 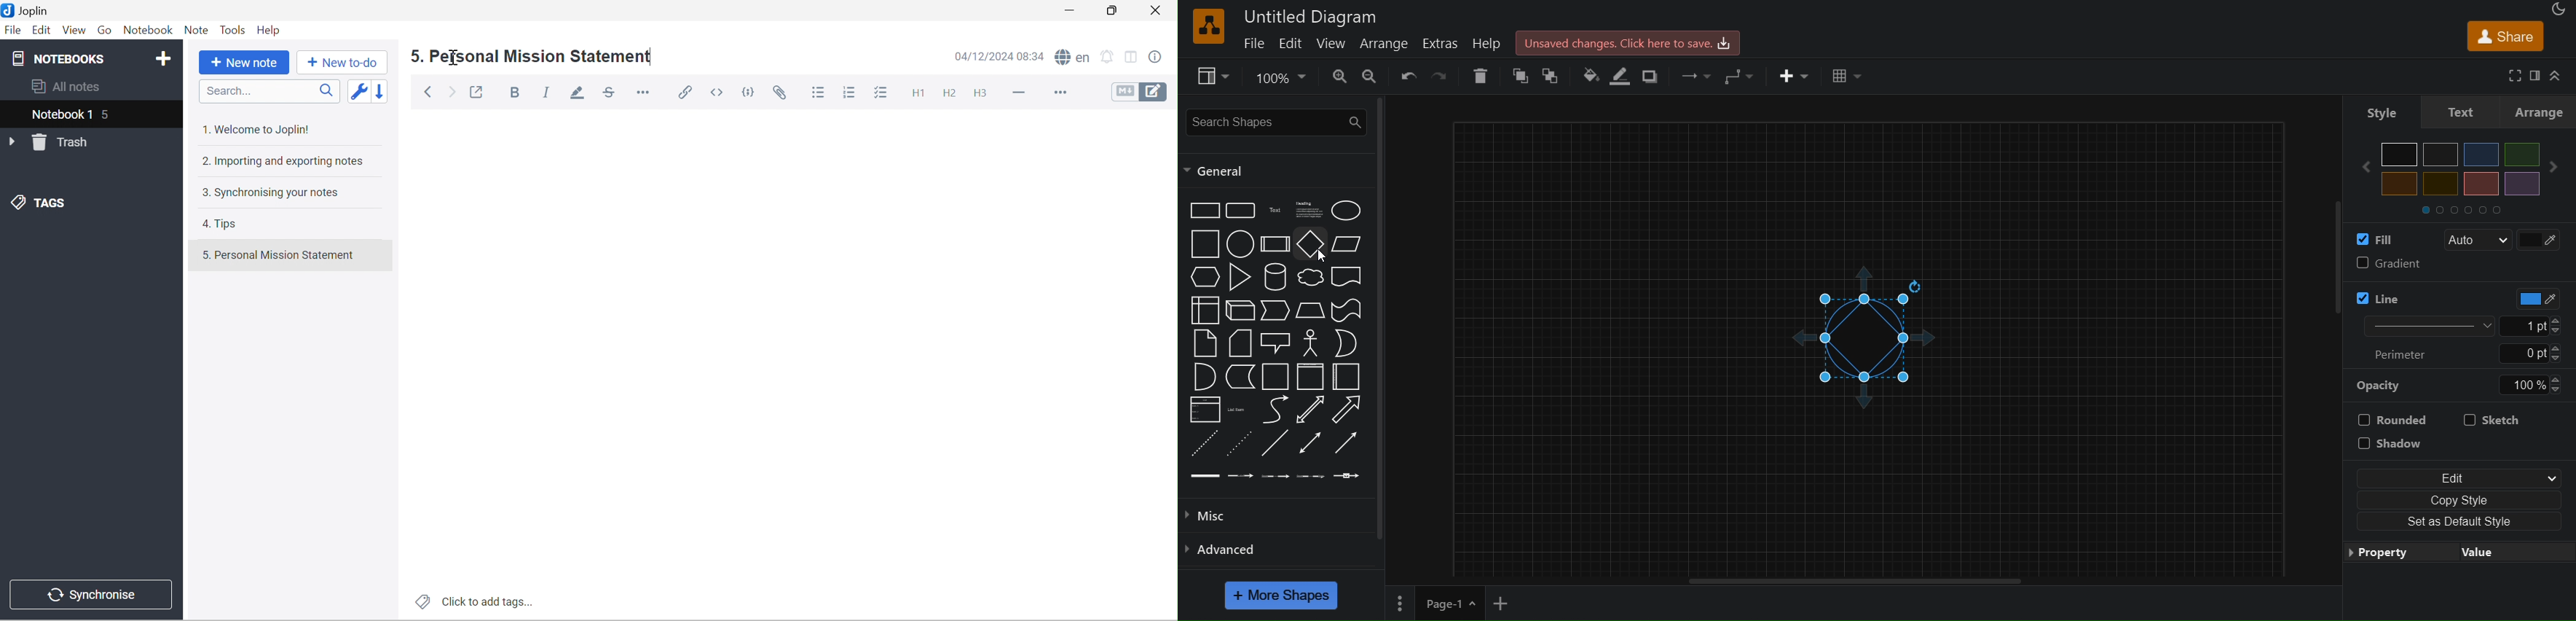 What do you see at coordinates (716, 93) in the screenshot?
I see `Inline code` at bounding box center [716, 93].